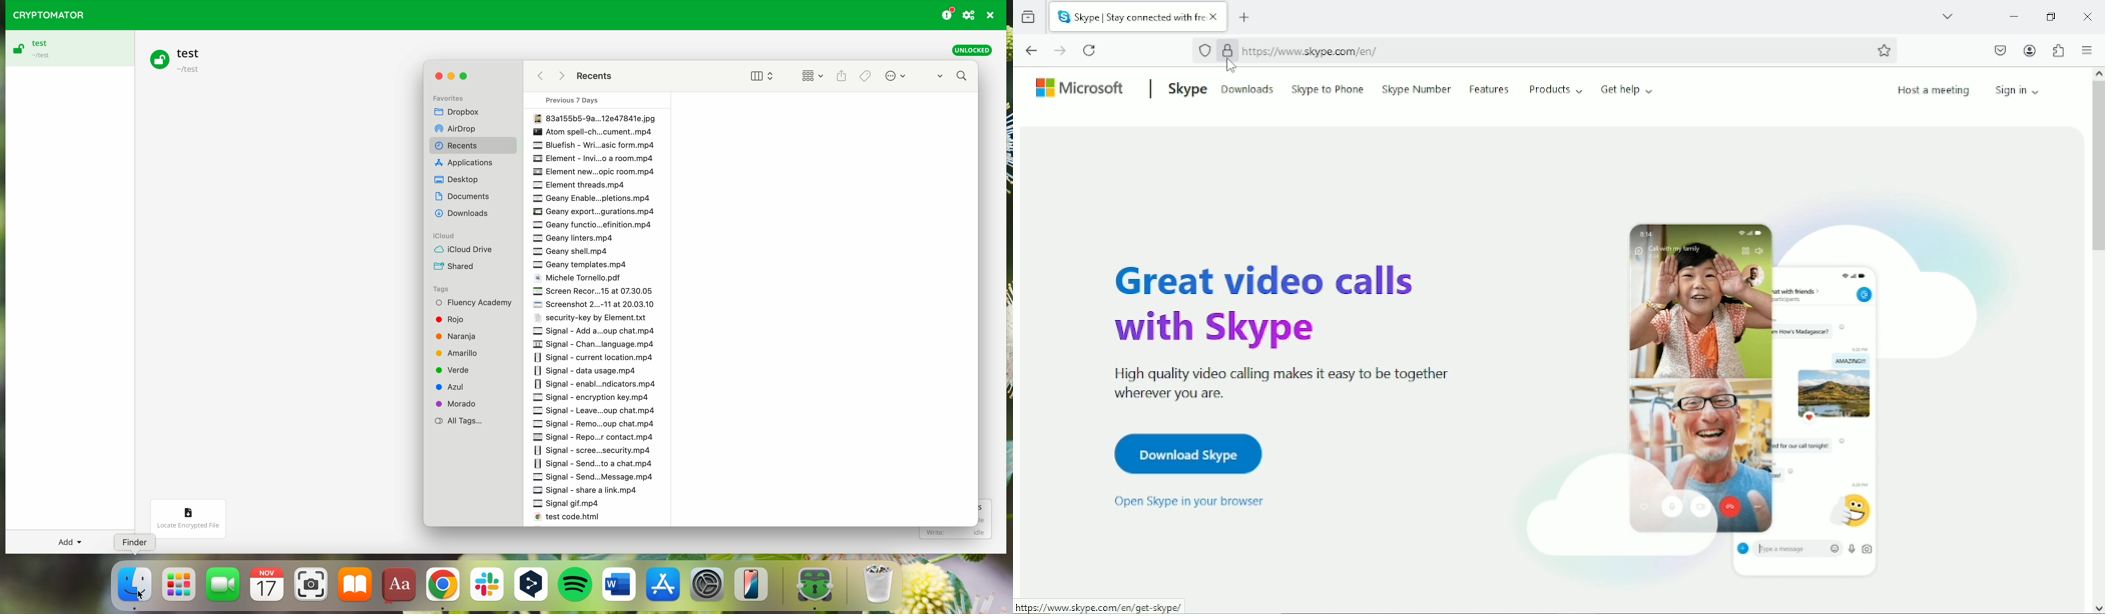 The height and width of the screenshot is (616, 2128). I want to click on quit program, so click(991, 15).